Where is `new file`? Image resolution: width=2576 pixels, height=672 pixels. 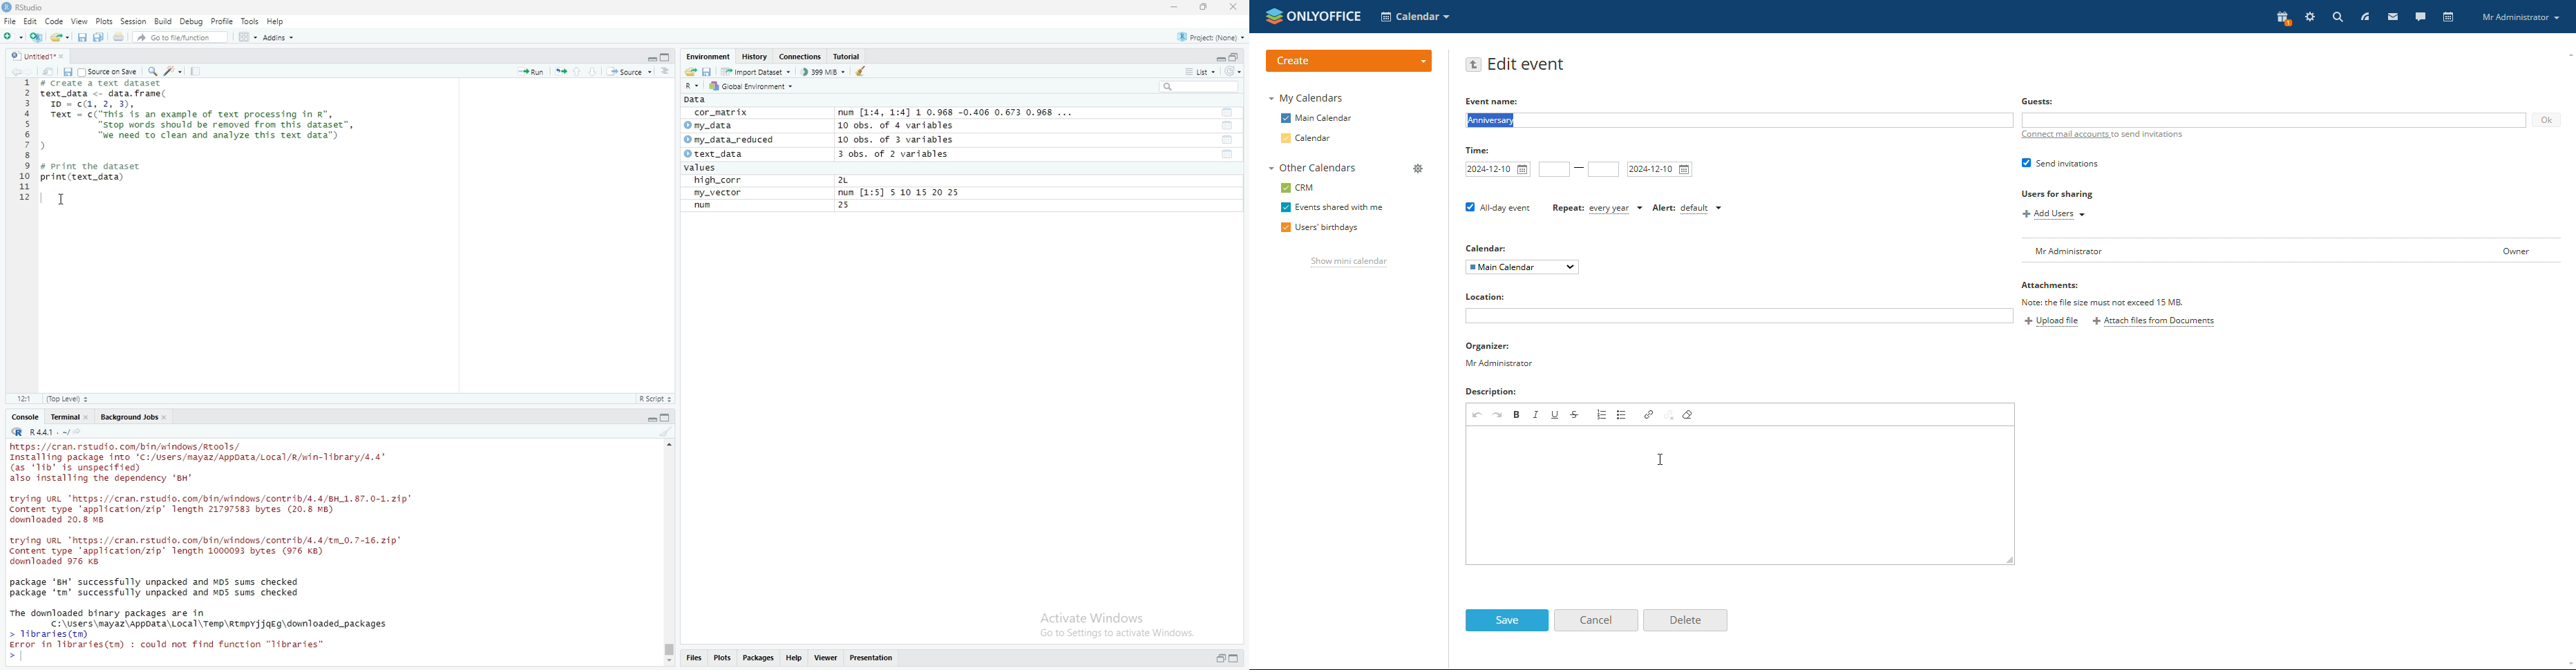
new file is located at coordinates (12, 37).